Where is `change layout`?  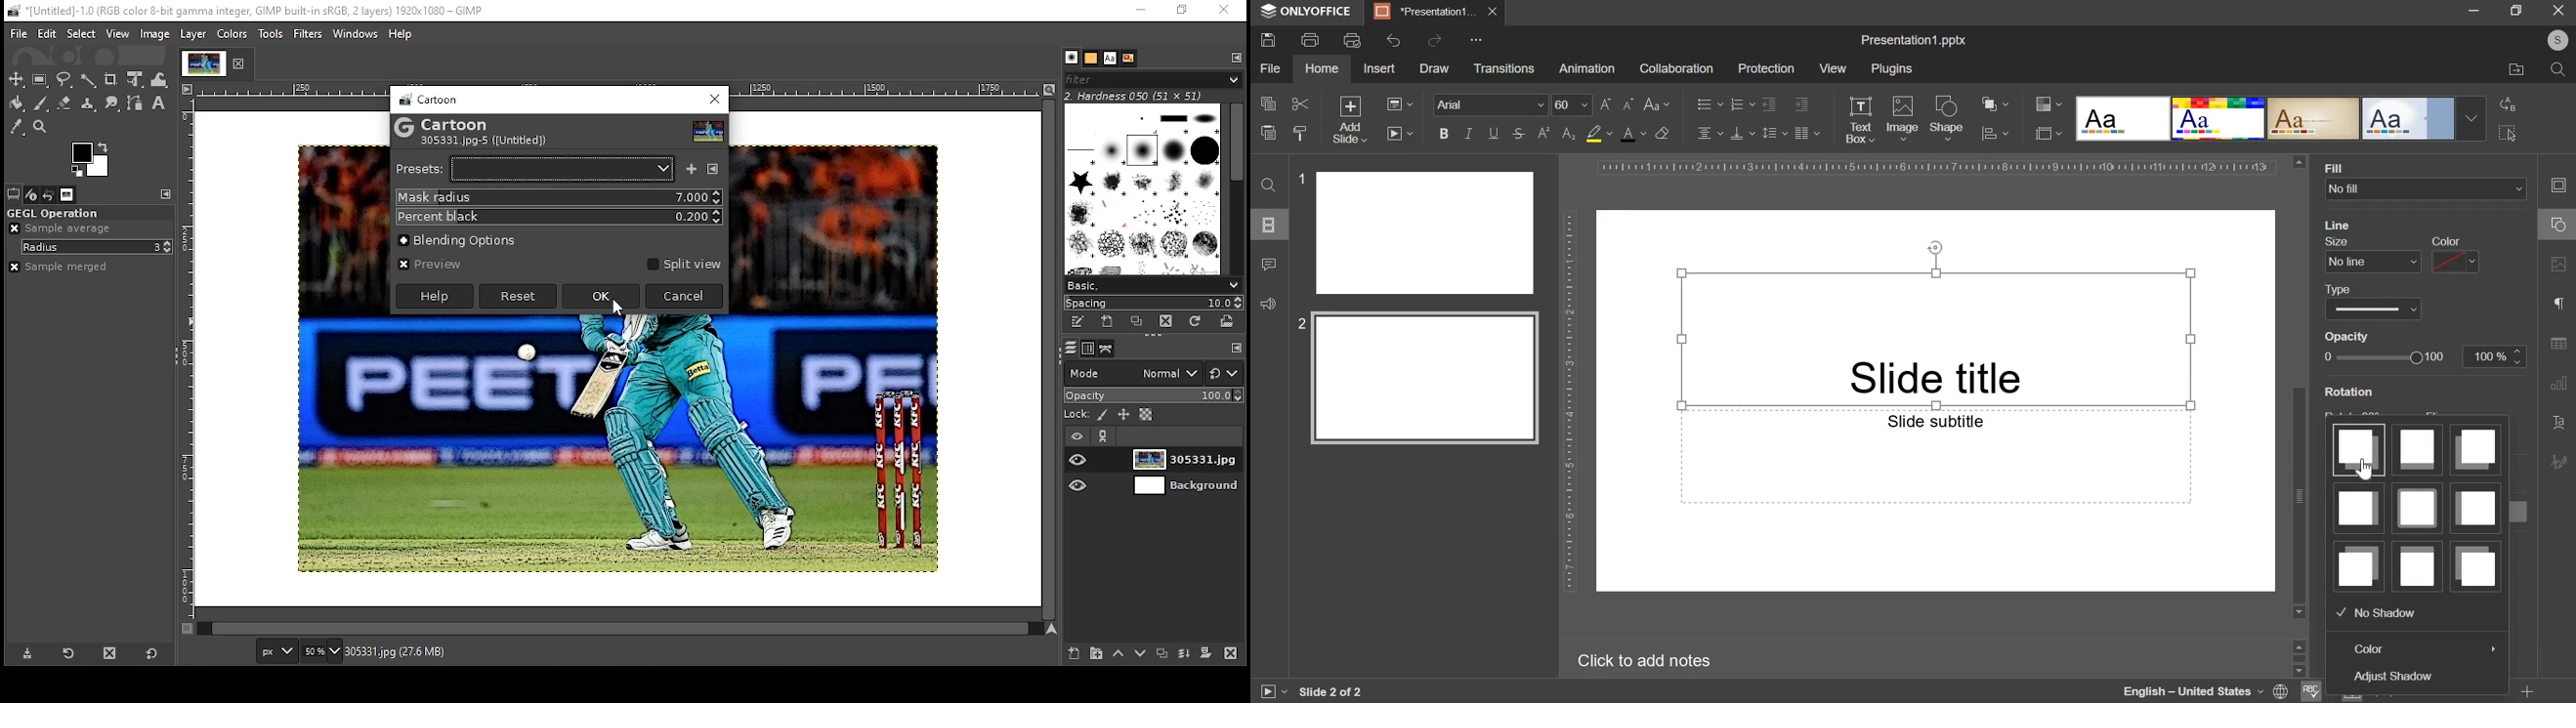
change layout is located at coordinates (1399, 103).